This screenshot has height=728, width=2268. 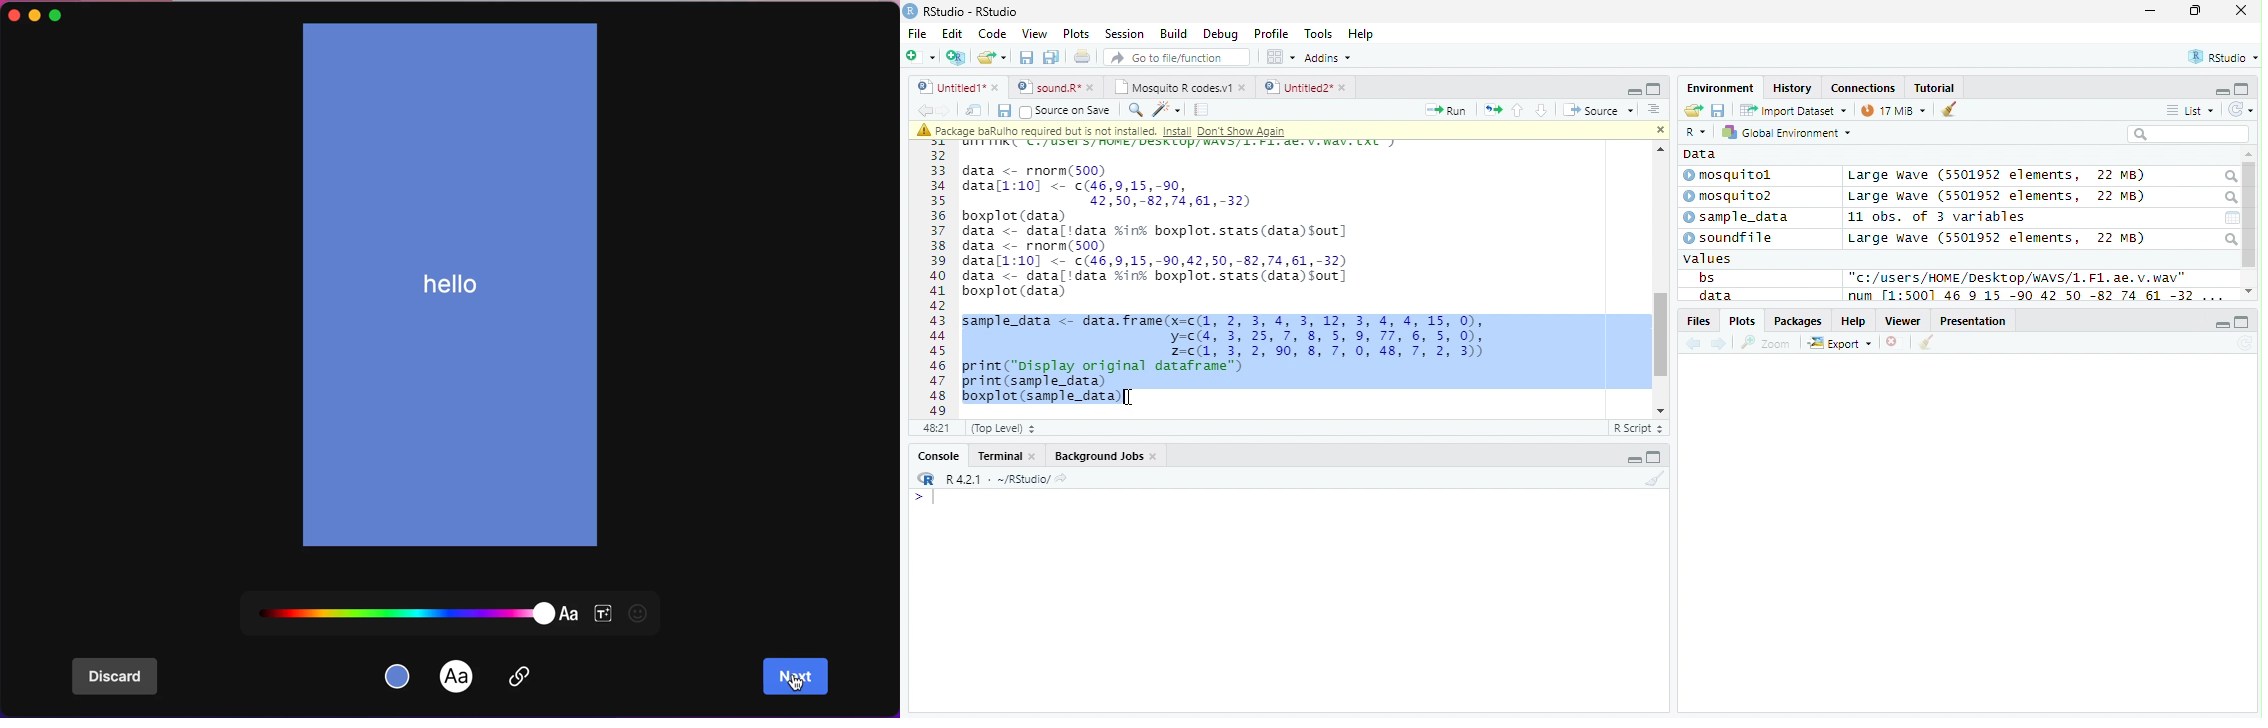 I want to click on Re-run the previous code, so click(x=1492, y=110).